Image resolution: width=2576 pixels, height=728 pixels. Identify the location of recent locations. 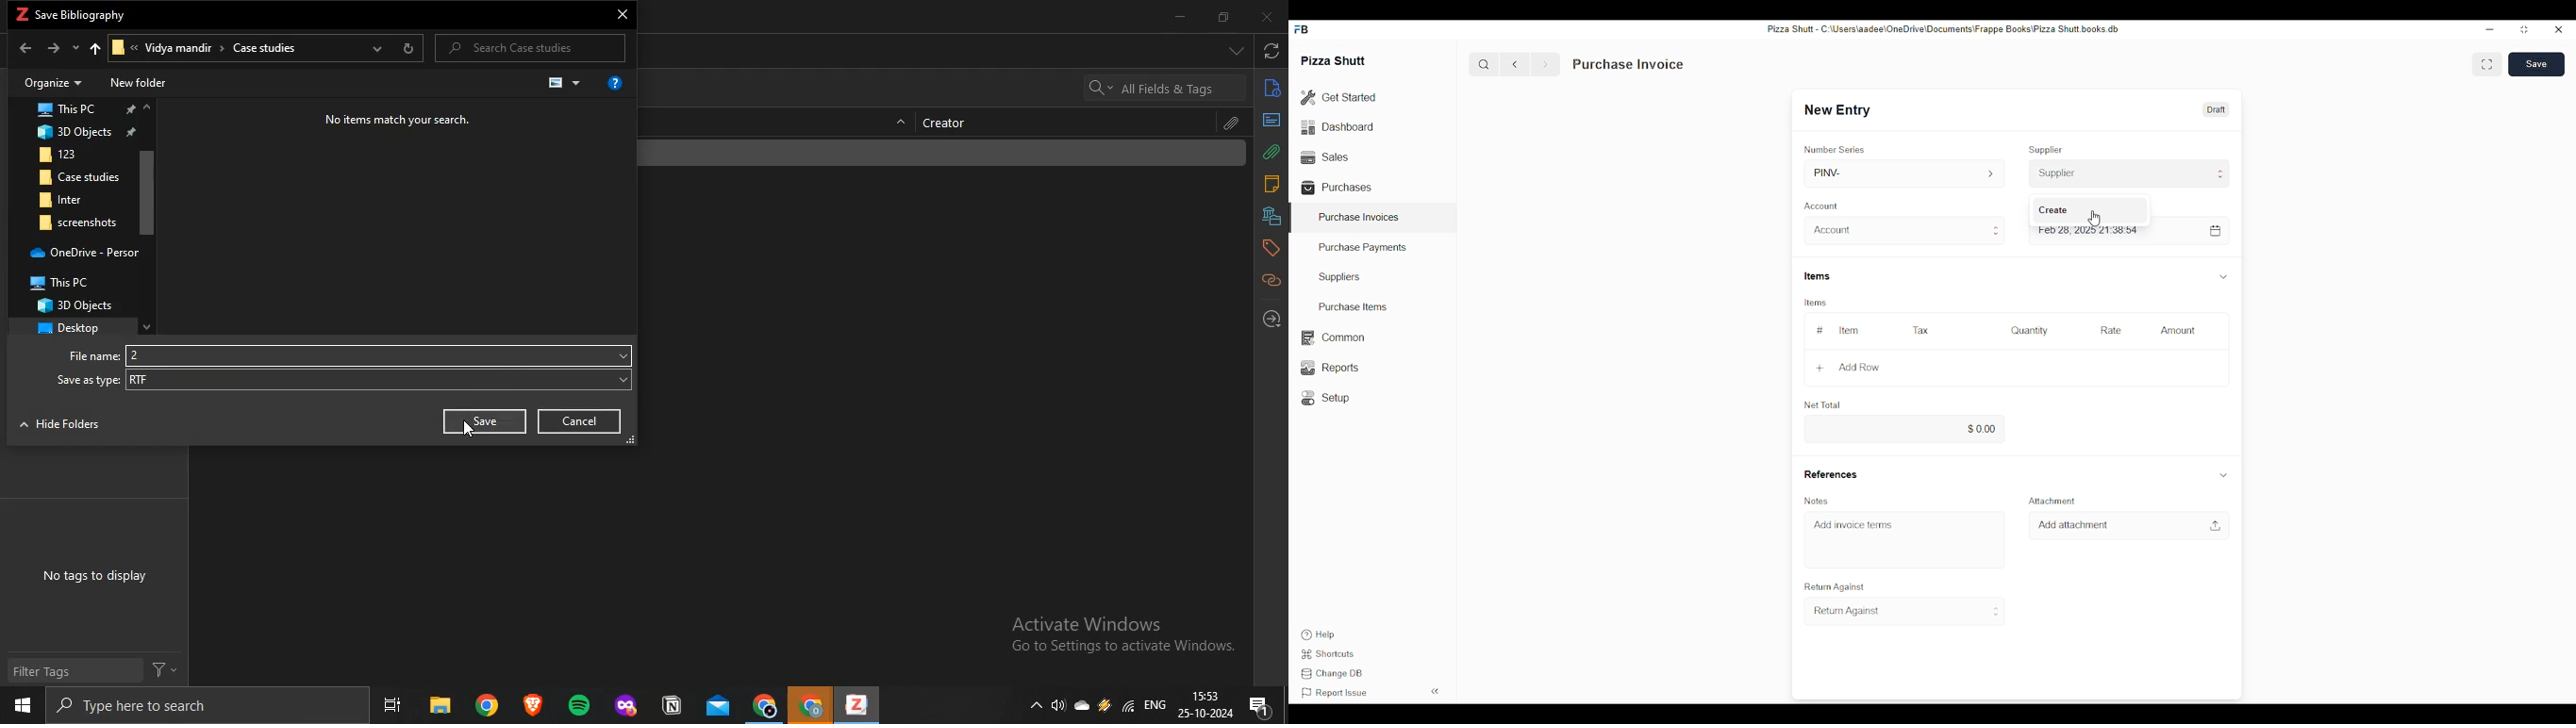
(76, 50).